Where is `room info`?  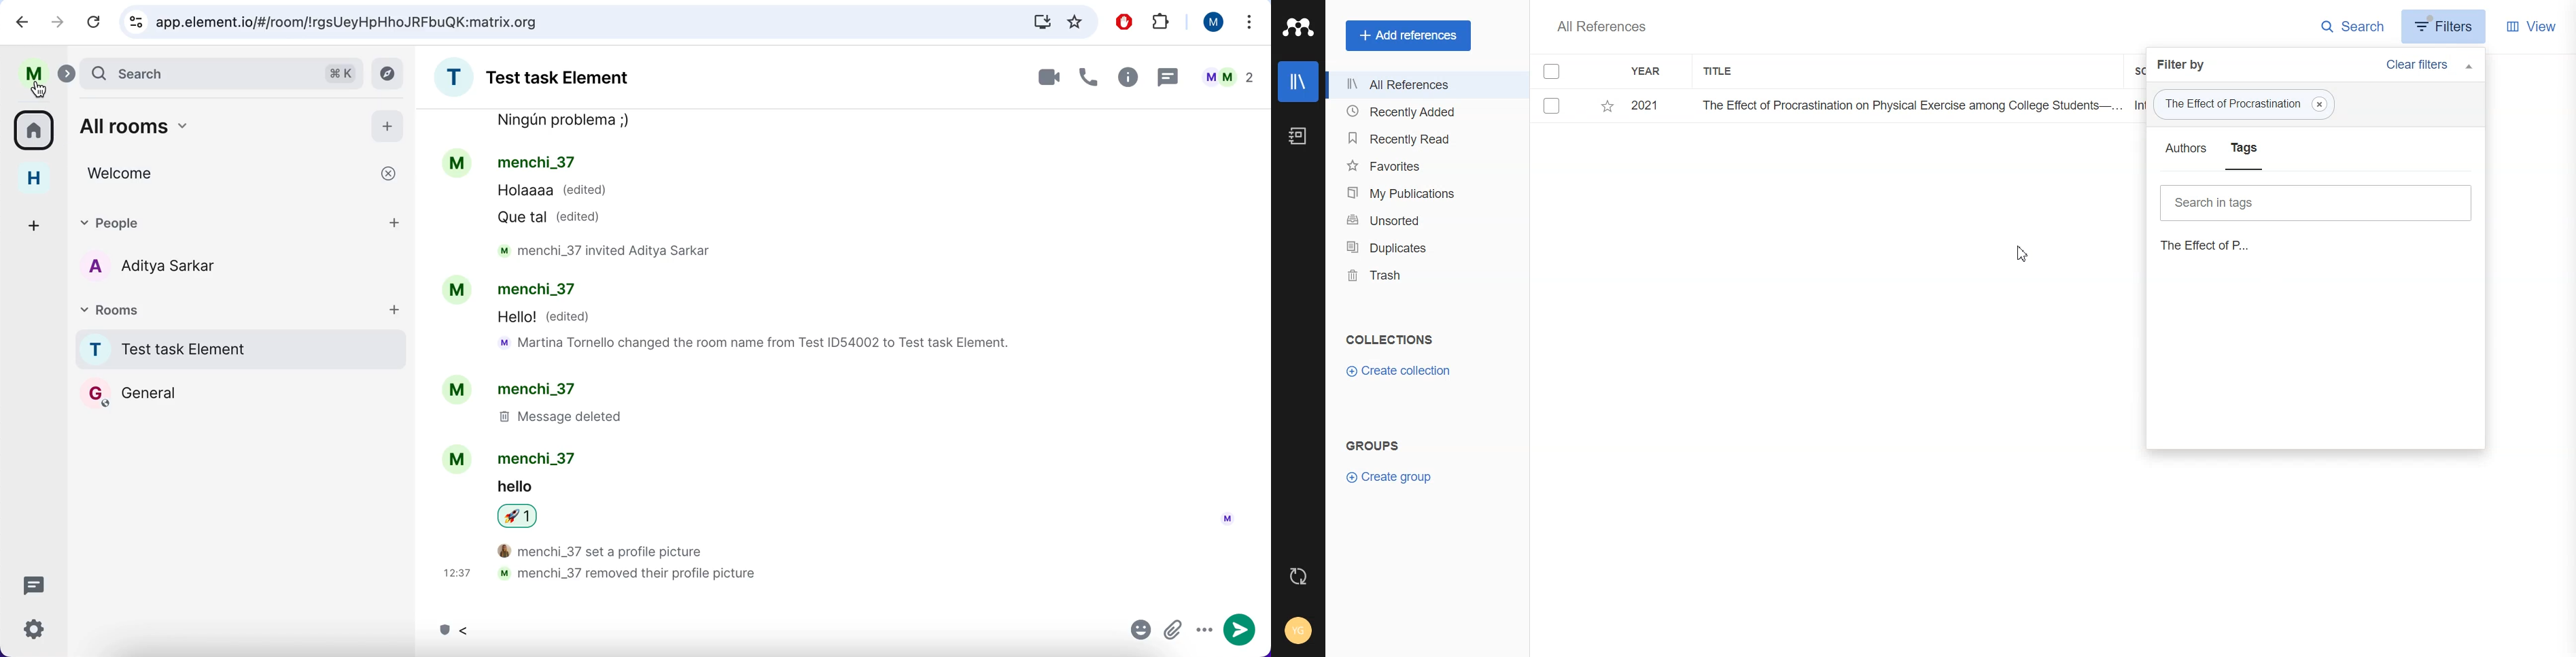 room info is located at coordinates (1127, 77).